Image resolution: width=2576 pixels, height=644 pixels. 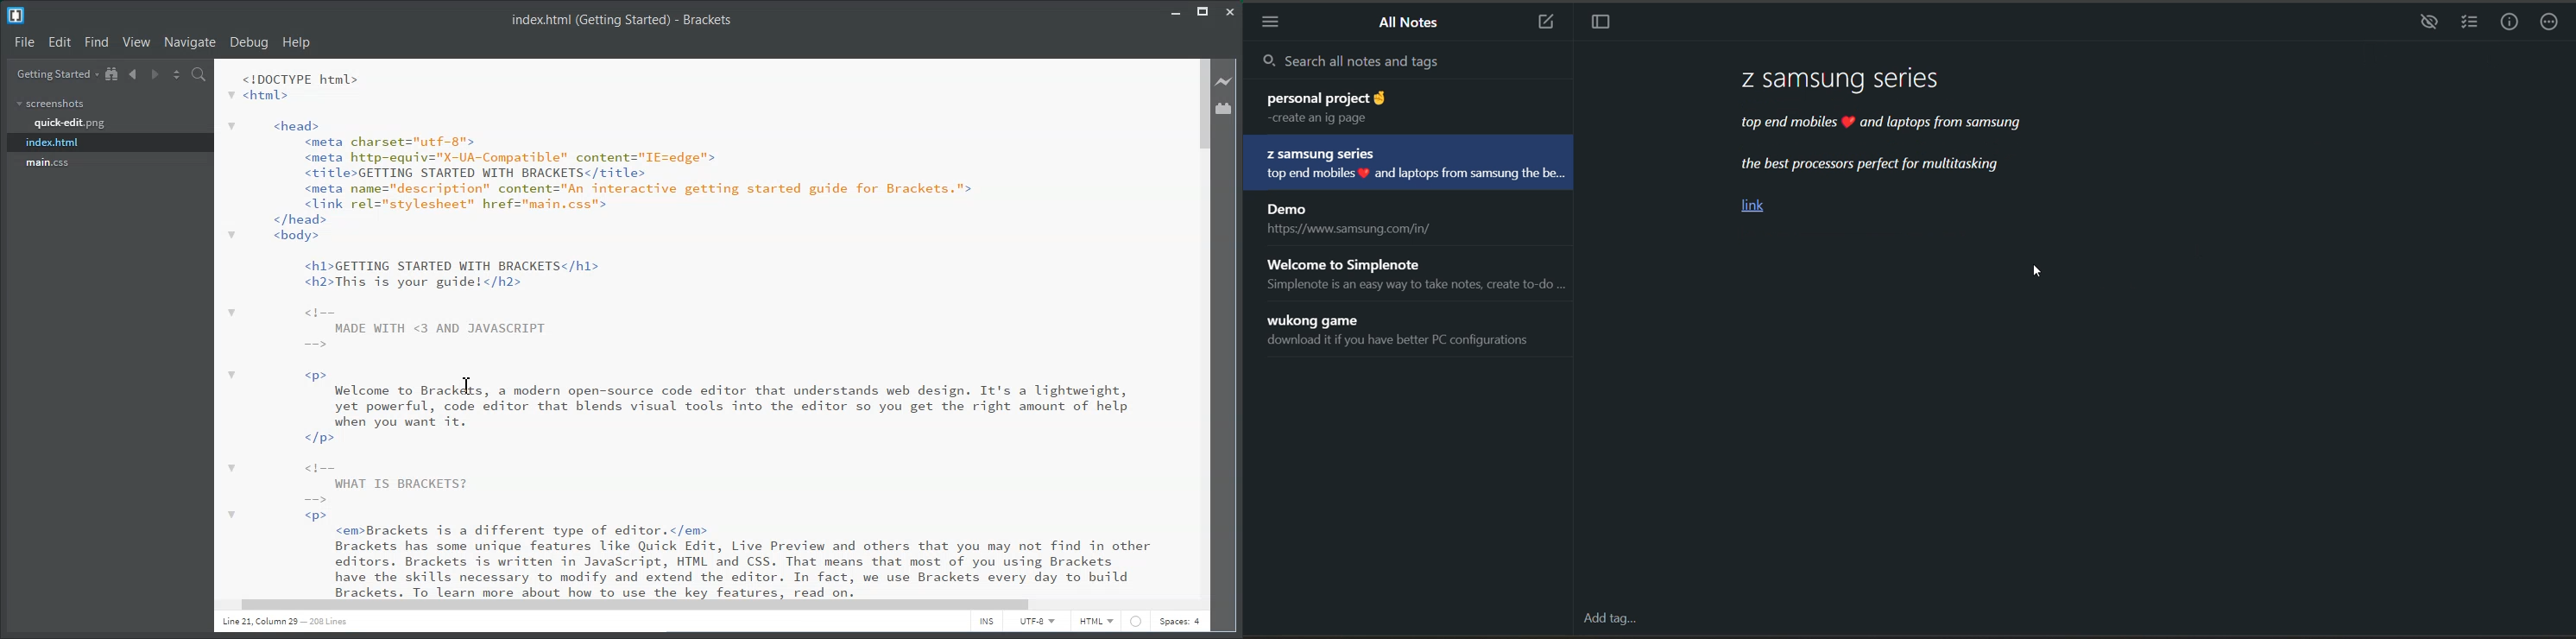 I want to click on note title and preview, so click(x=1393, y=106).